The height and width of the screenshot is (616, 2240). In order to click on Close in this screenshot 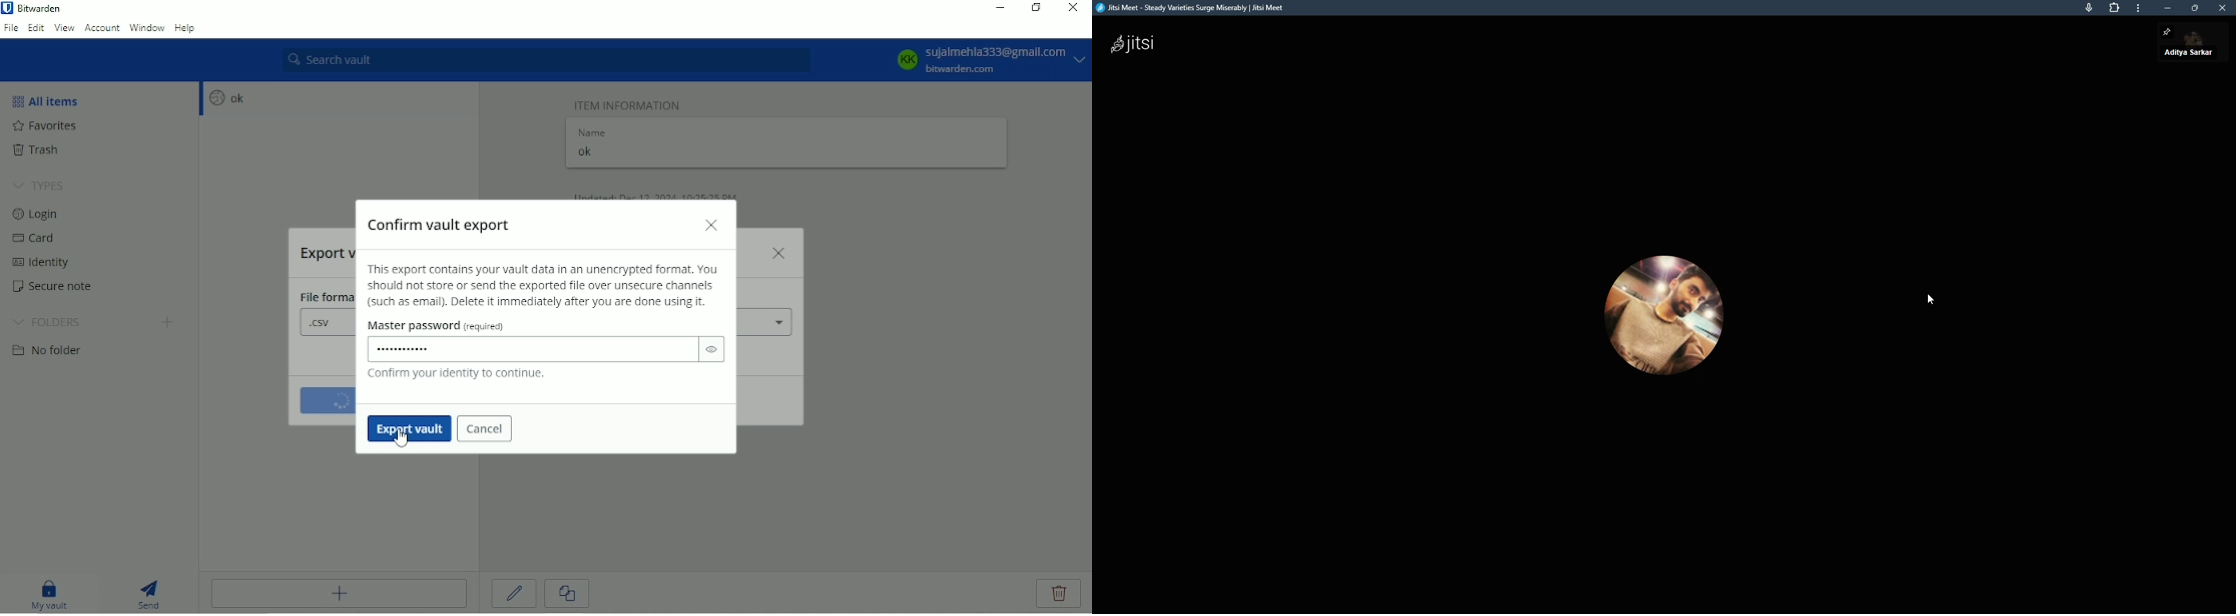, I will do `click(1071, 9)`.